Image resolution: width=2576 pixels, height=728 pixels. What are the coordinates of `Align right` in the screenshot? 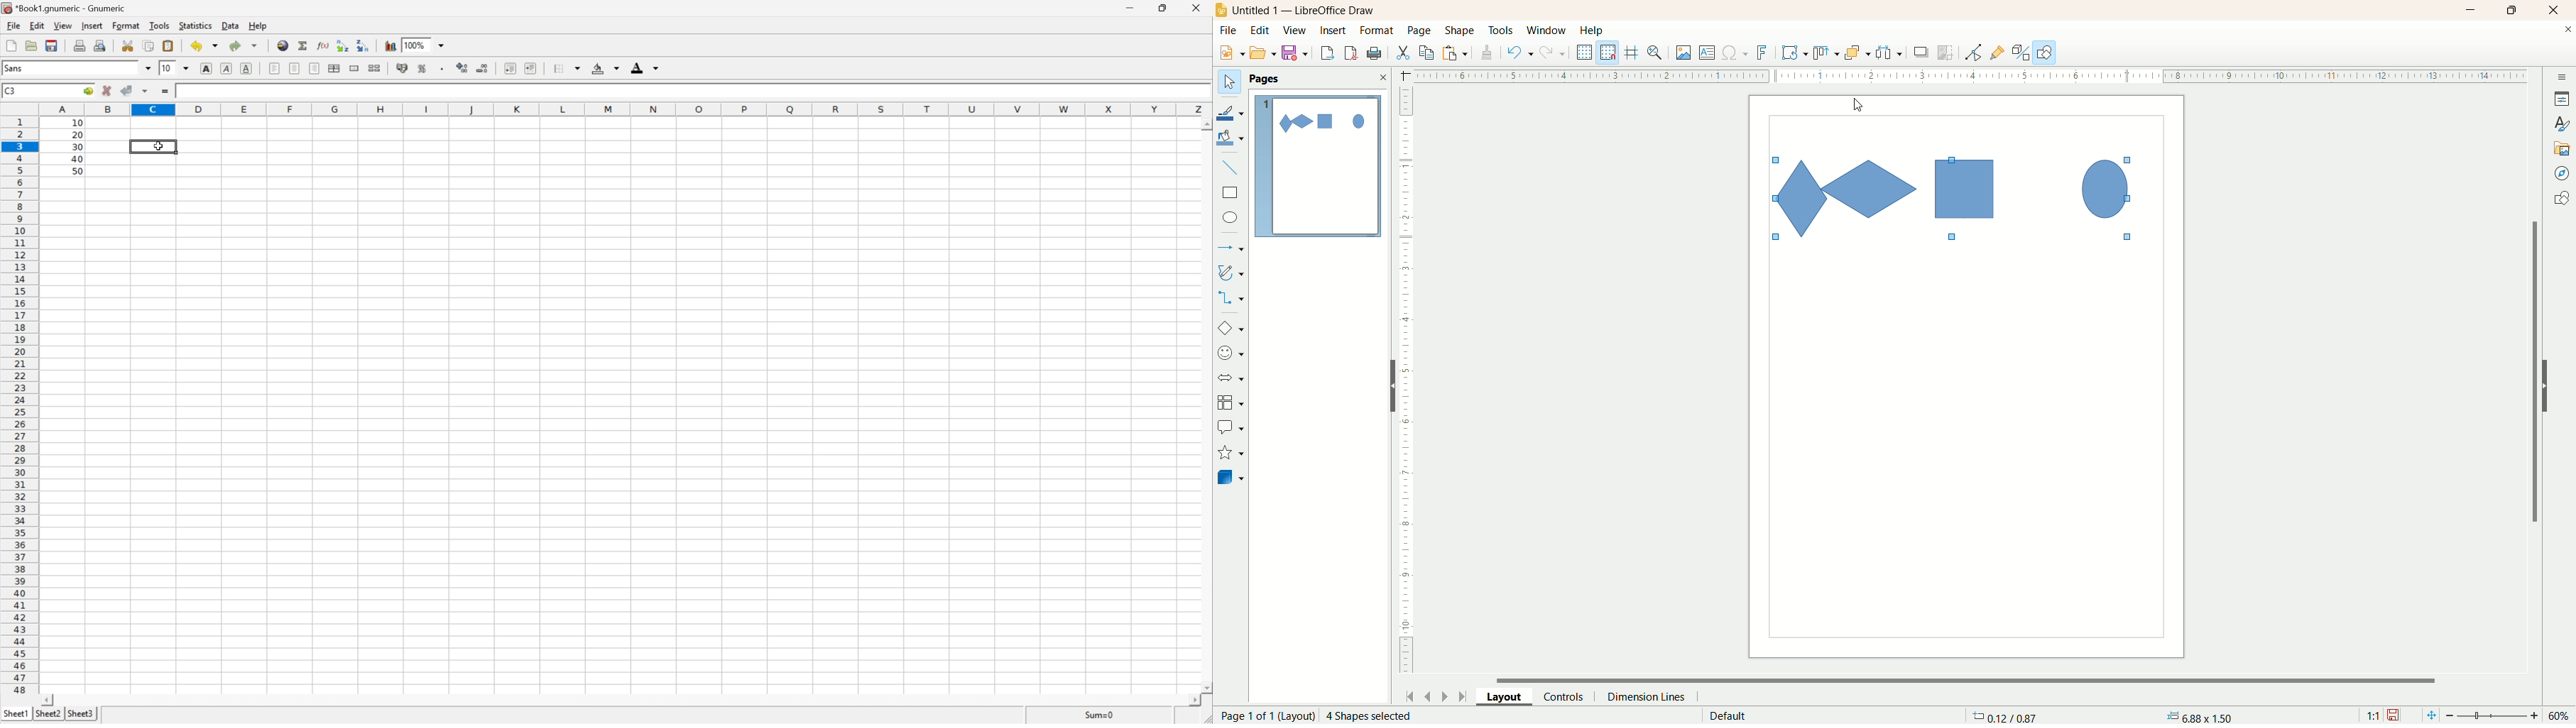 It's located at (315, 68).